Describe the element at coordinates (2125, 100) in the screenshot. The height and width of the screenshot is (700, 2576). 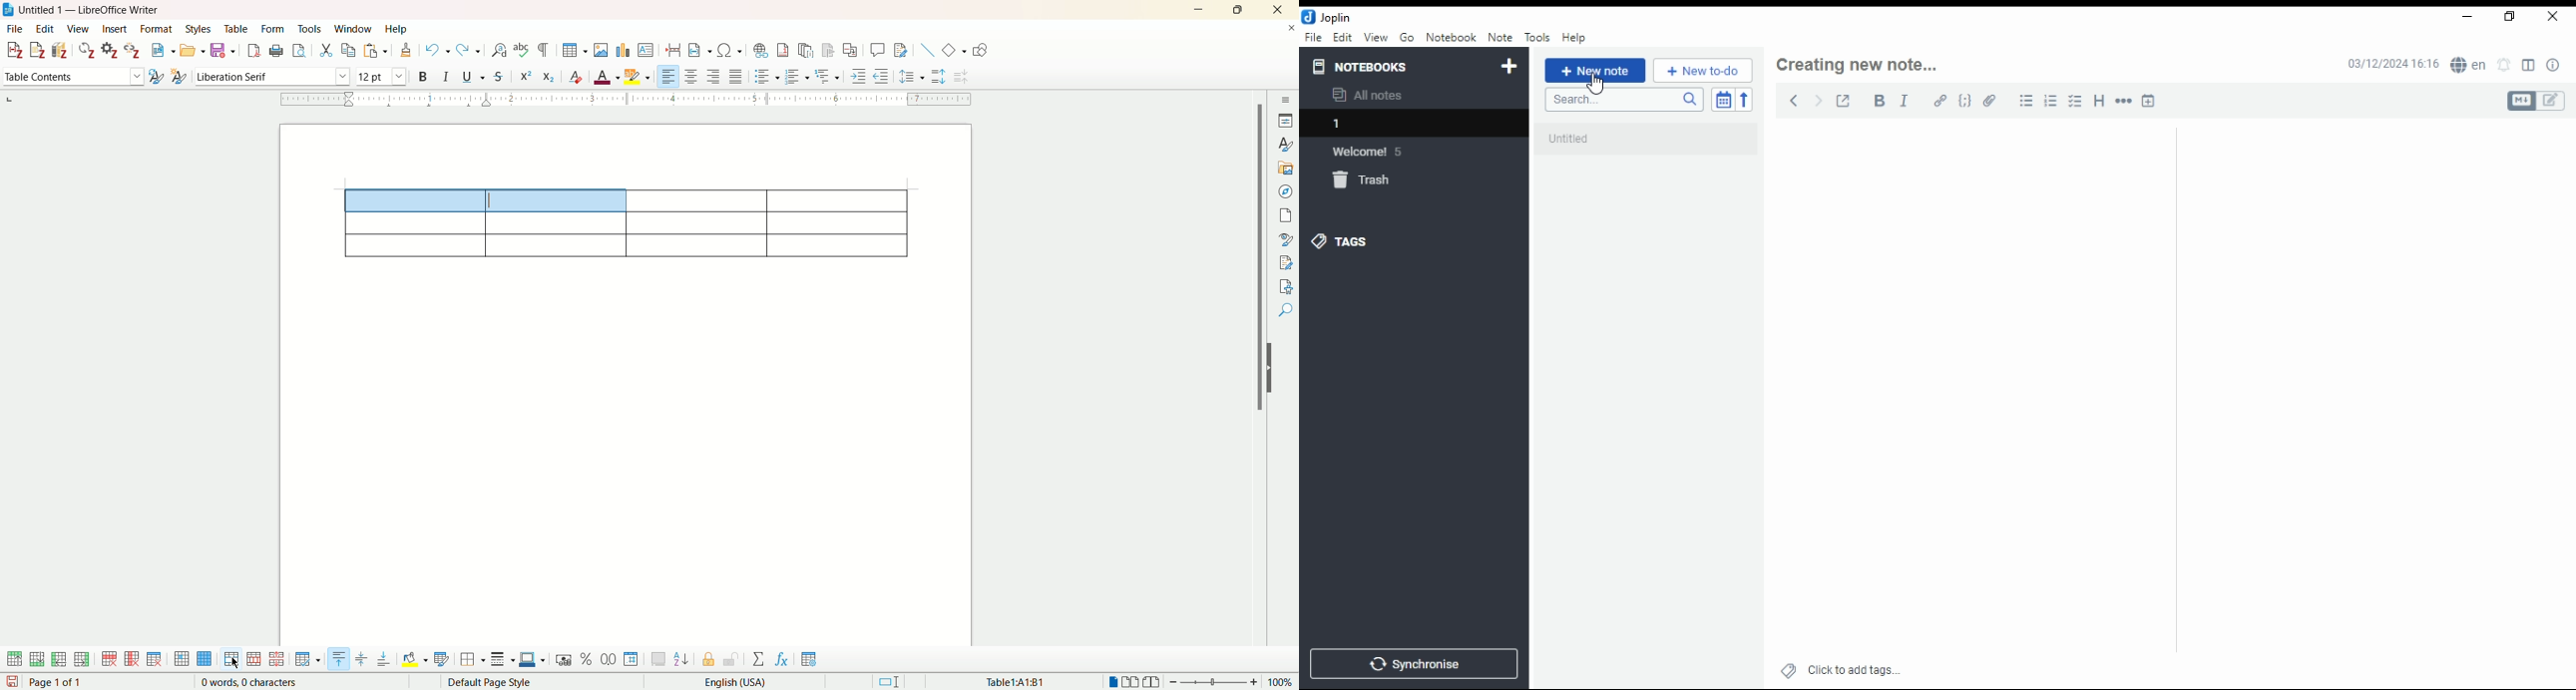
I see `horizontal rule` at that location.